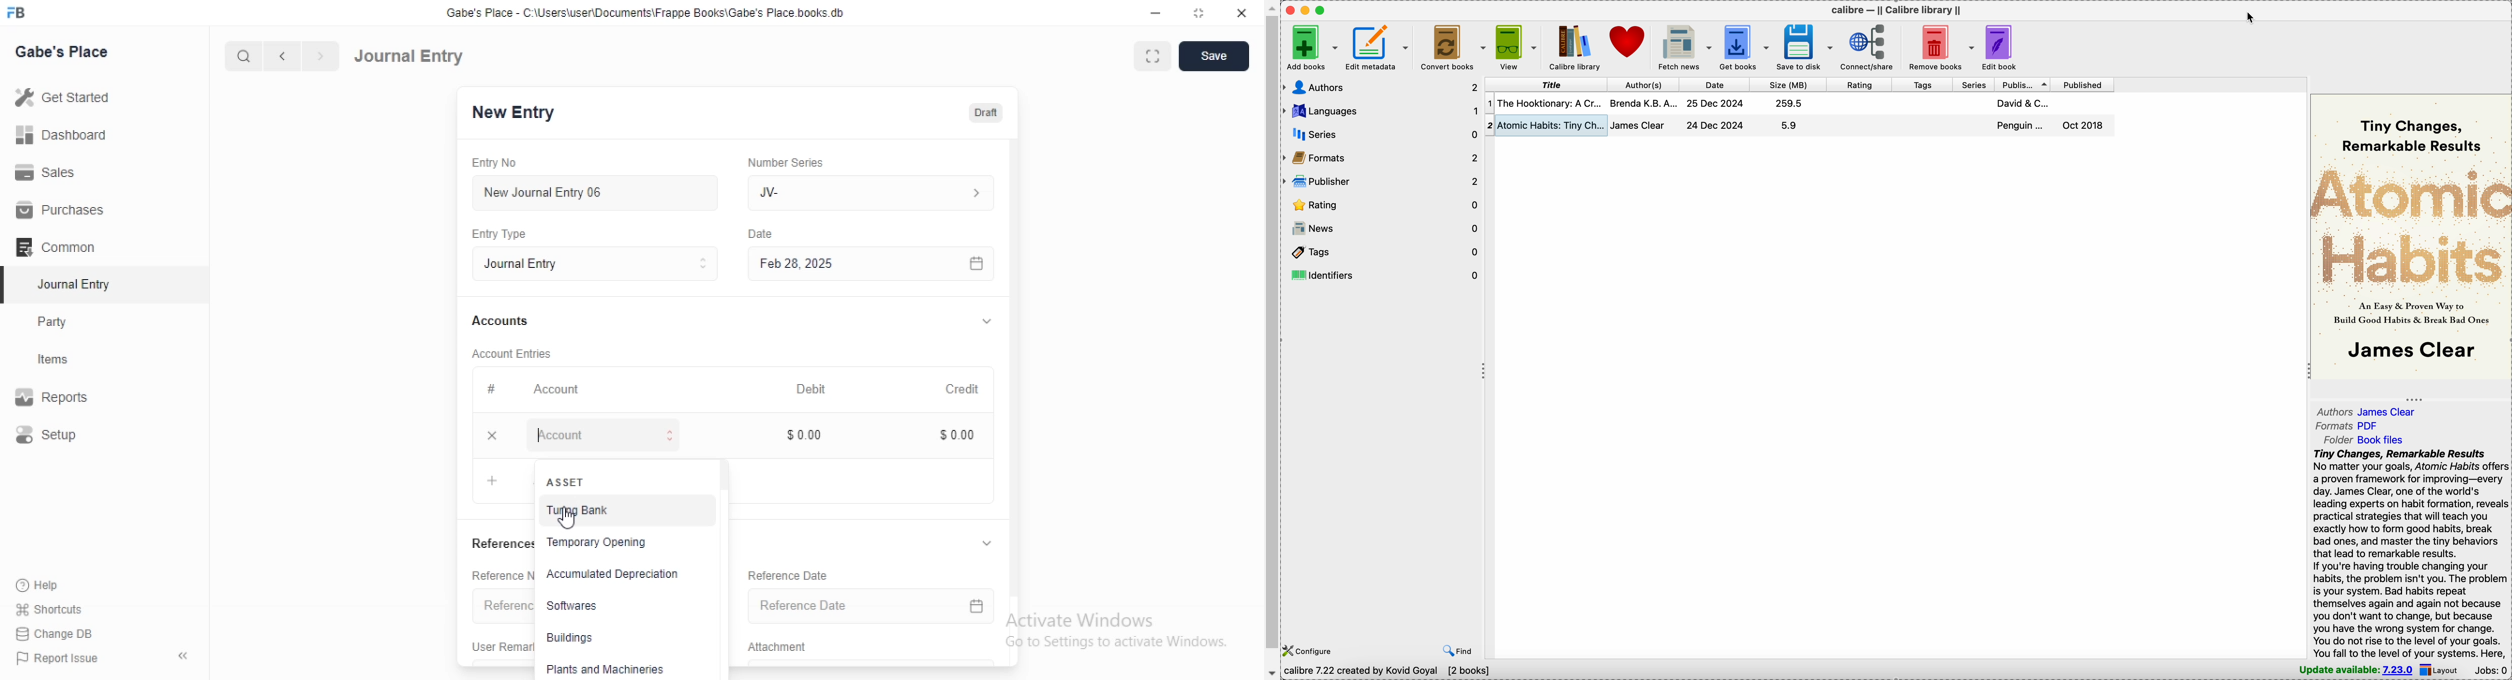  Describe the element at coordinates (498, 436) in the screenshot. I see `close` at that location.